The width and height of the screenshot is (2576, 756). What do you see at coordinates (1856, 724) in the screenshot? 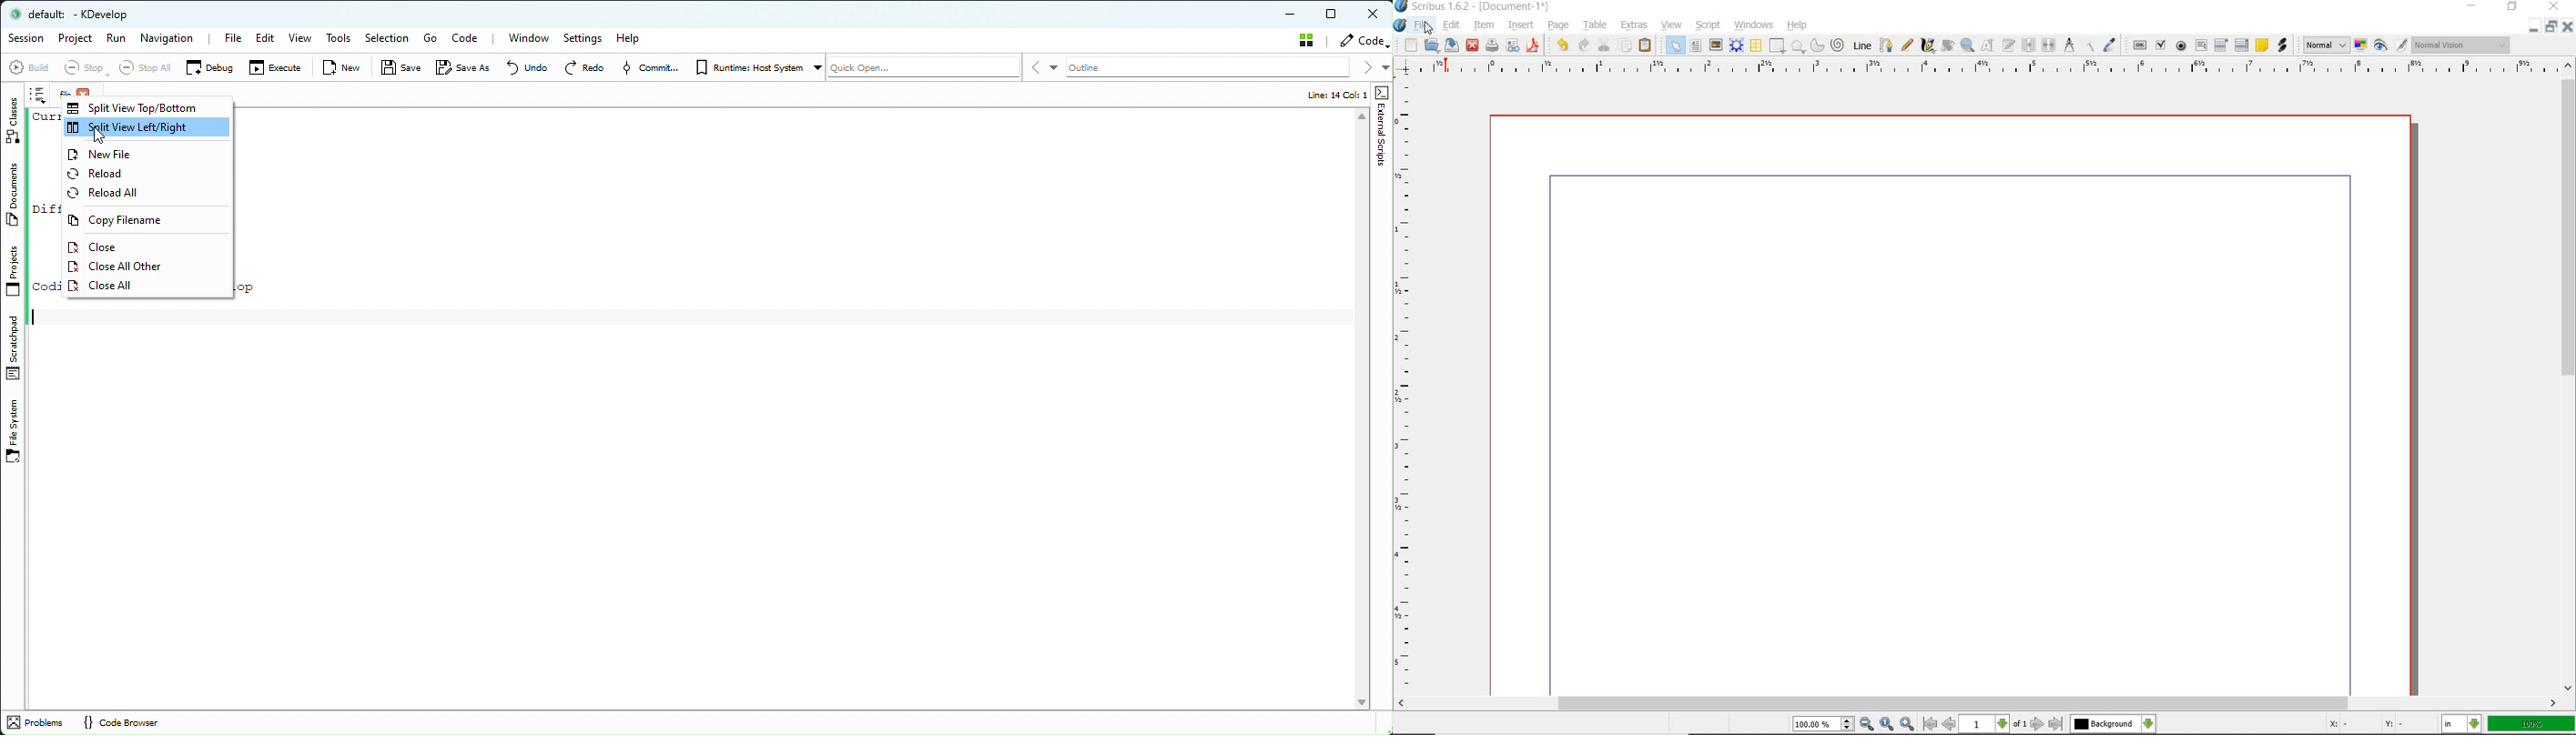
I see `zoom in/zoom to/zoom out` at bounding box center [1856, 724].